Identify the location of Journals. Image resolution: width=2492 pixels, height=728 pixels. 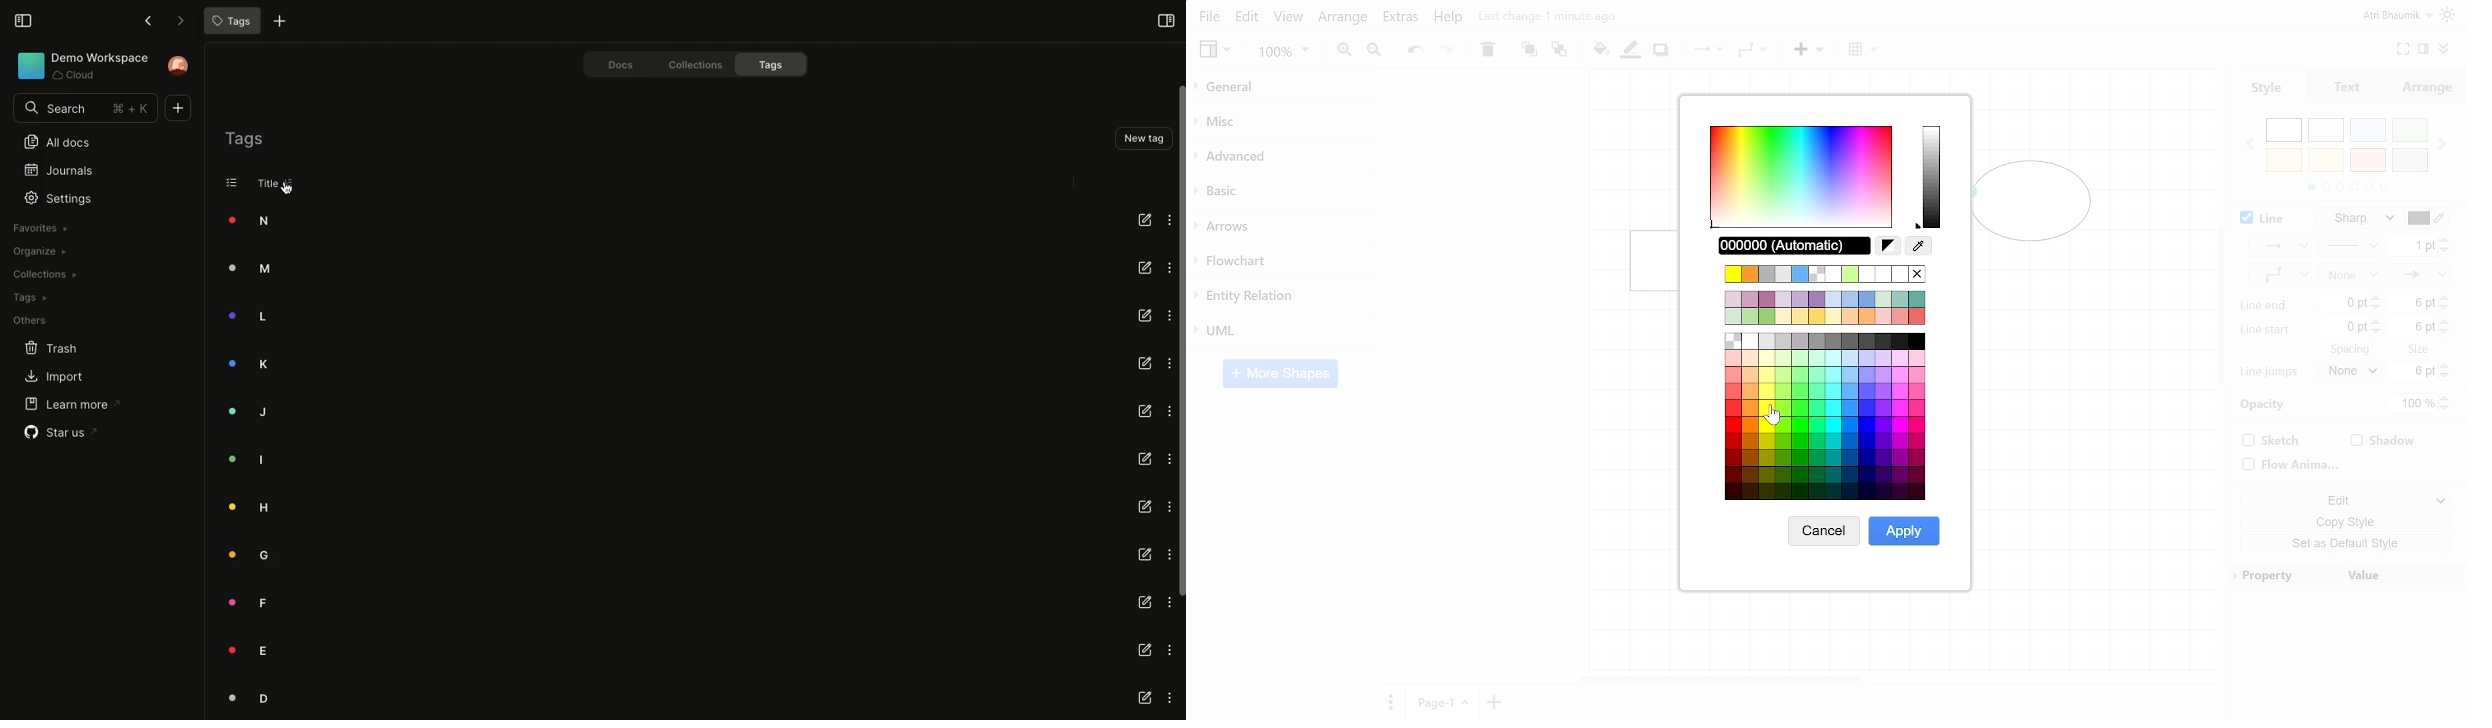
(52, 169).